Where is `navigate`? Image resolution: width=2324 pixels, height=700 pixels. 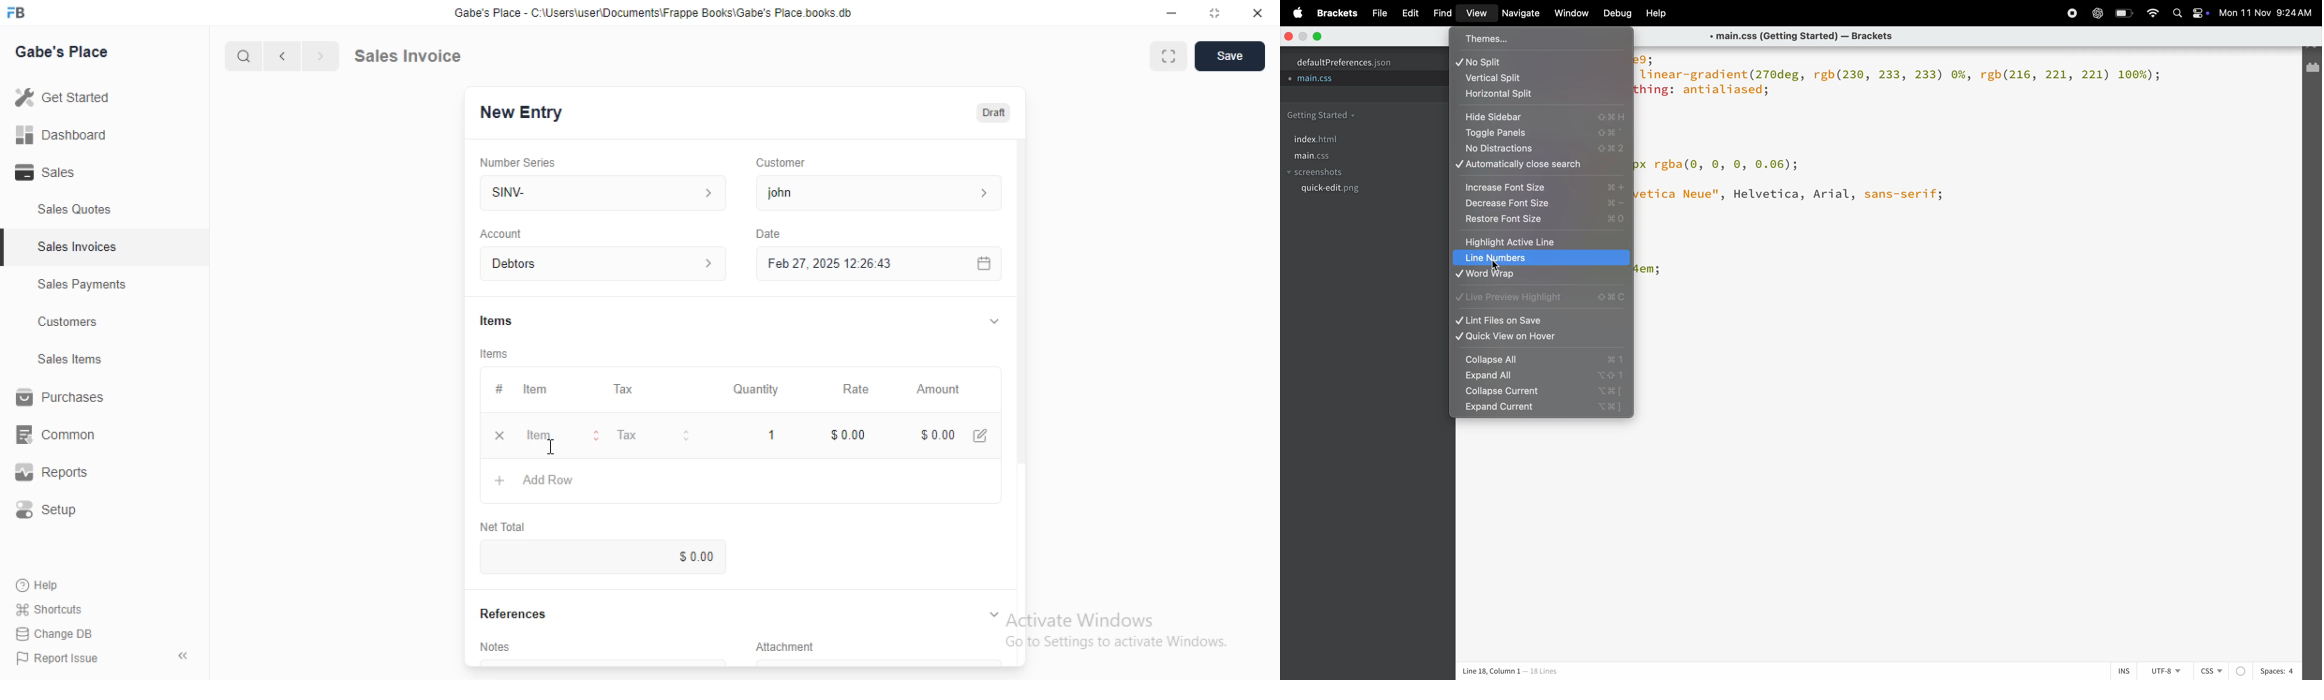
navigate is located at coordinates (1519, 14).